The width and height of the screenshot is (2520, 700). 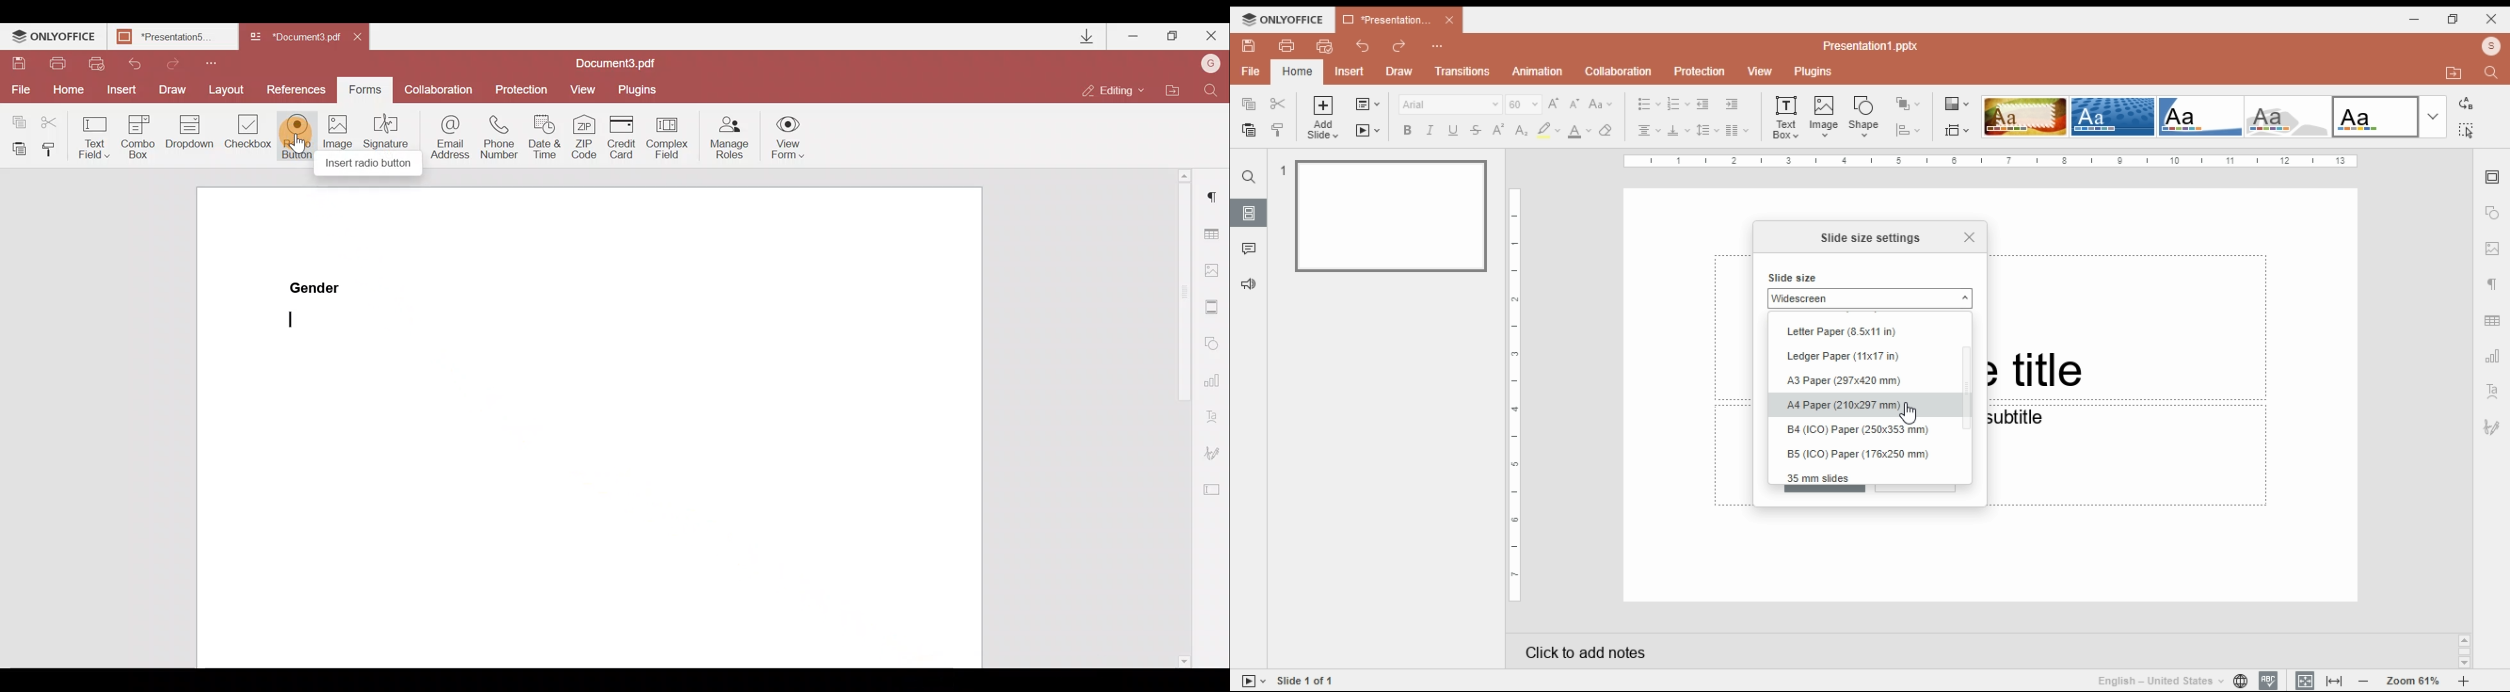 I want to click on slide them option, so click(x=2376, y=116).